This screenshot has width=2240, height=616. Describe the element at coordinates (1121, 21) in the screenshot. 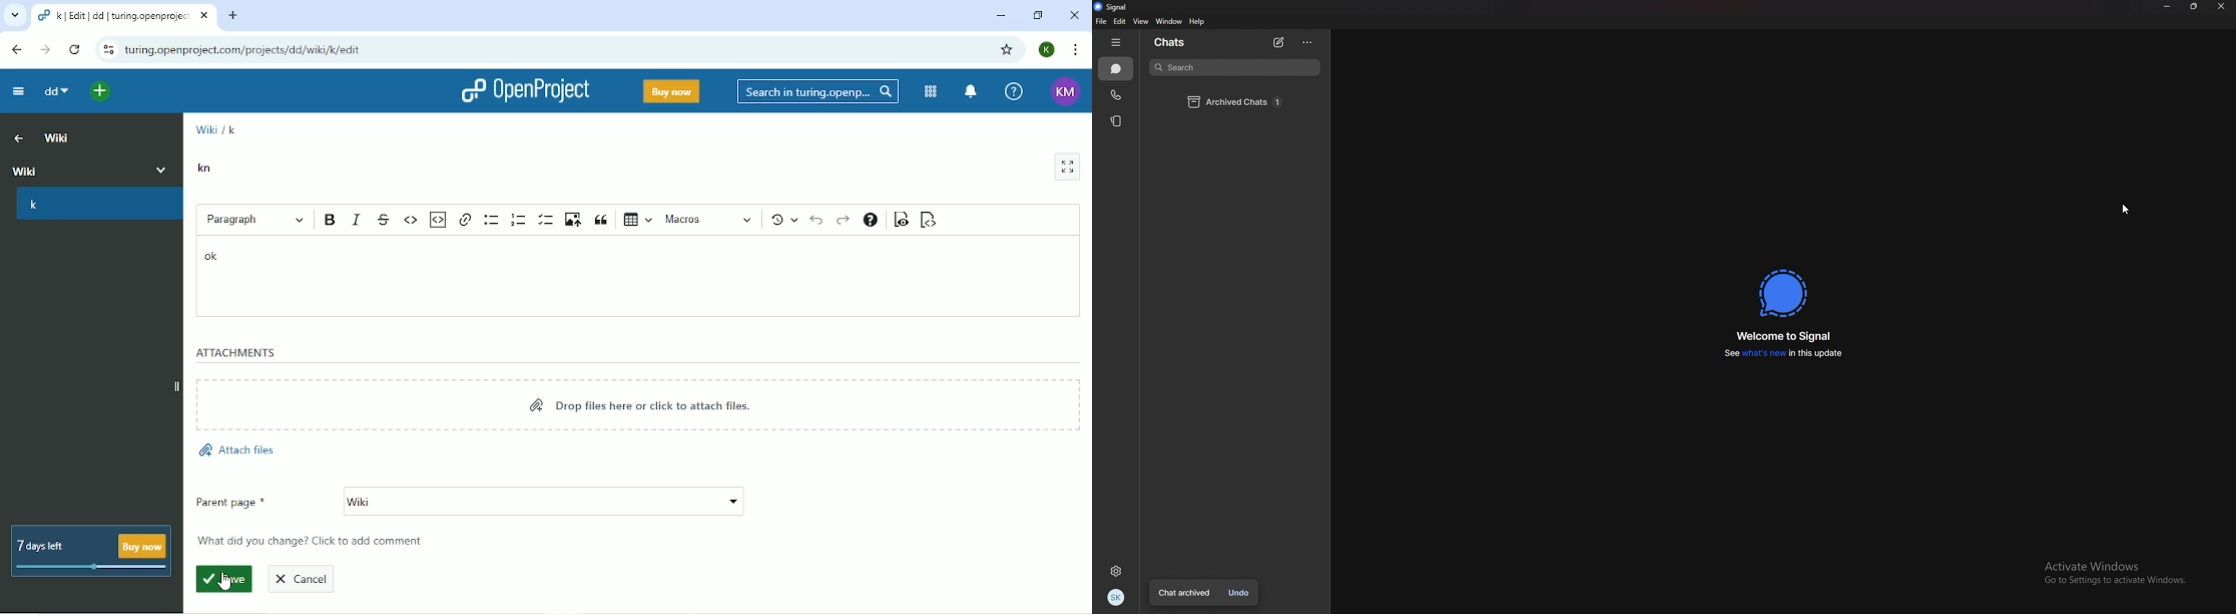

I see `Edit` at that location.